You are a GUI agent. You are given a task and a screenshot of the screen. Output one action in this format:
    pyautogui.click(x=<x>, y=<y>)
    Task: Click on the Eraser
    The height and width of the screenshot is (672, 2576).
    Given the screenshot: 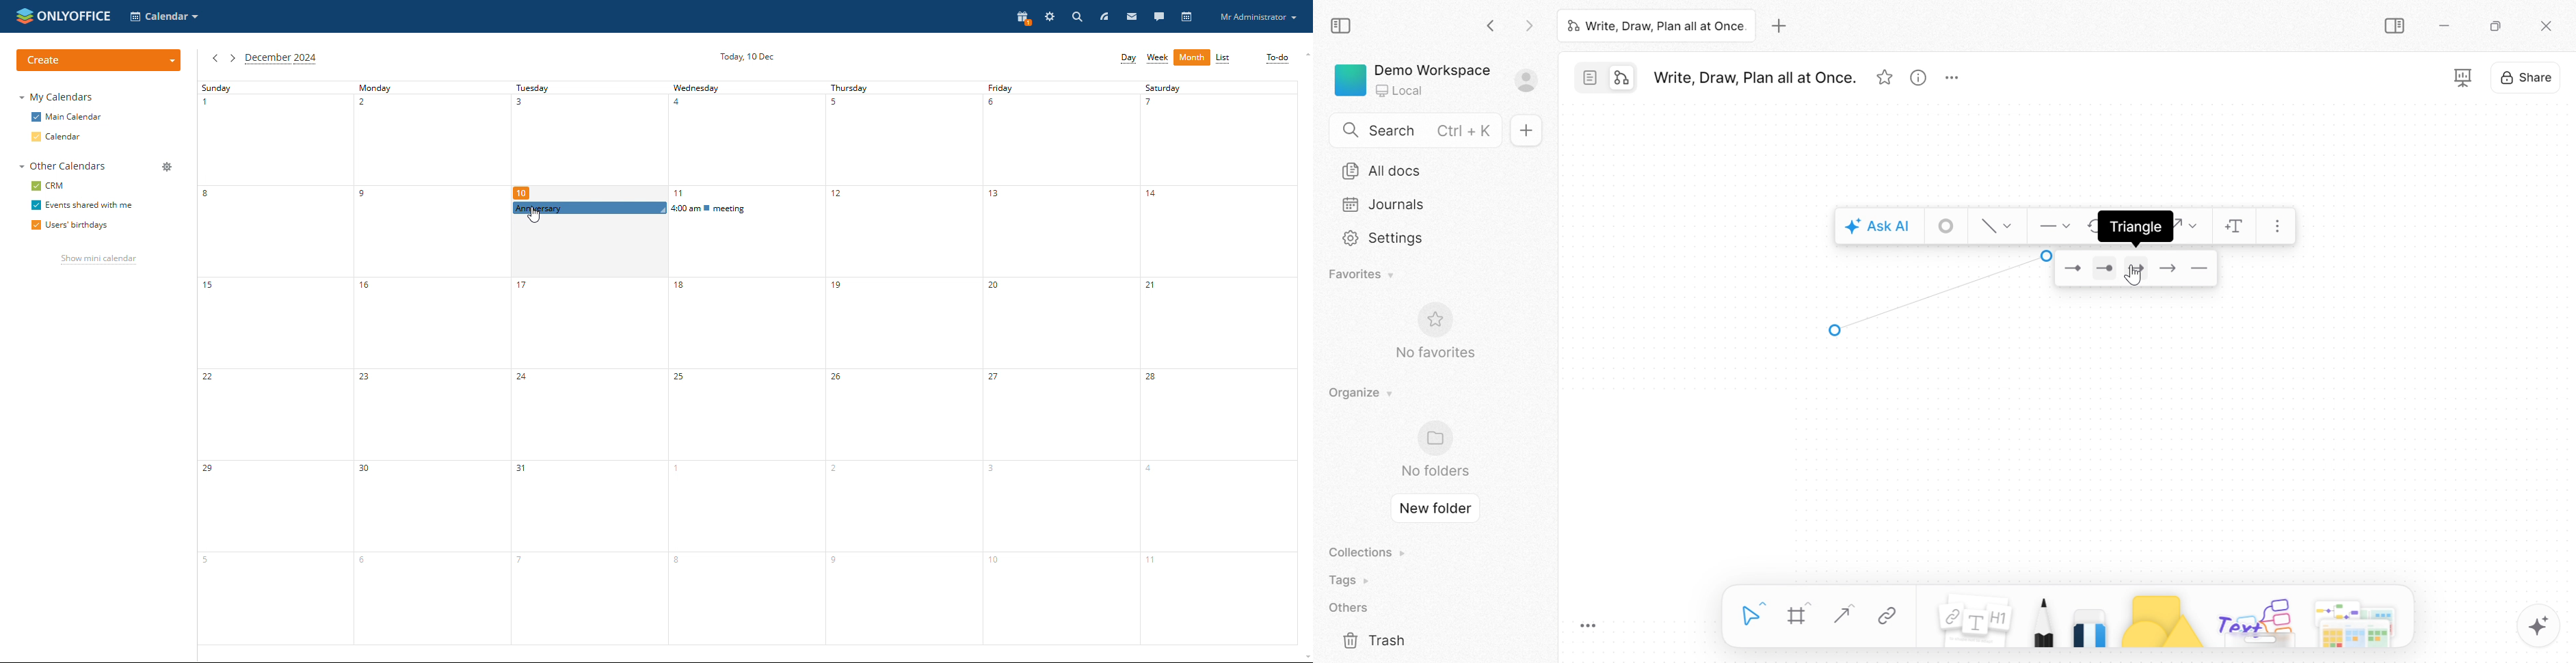 What is the action you would take?
    pyautogui.click(x=2091, y=625)
    